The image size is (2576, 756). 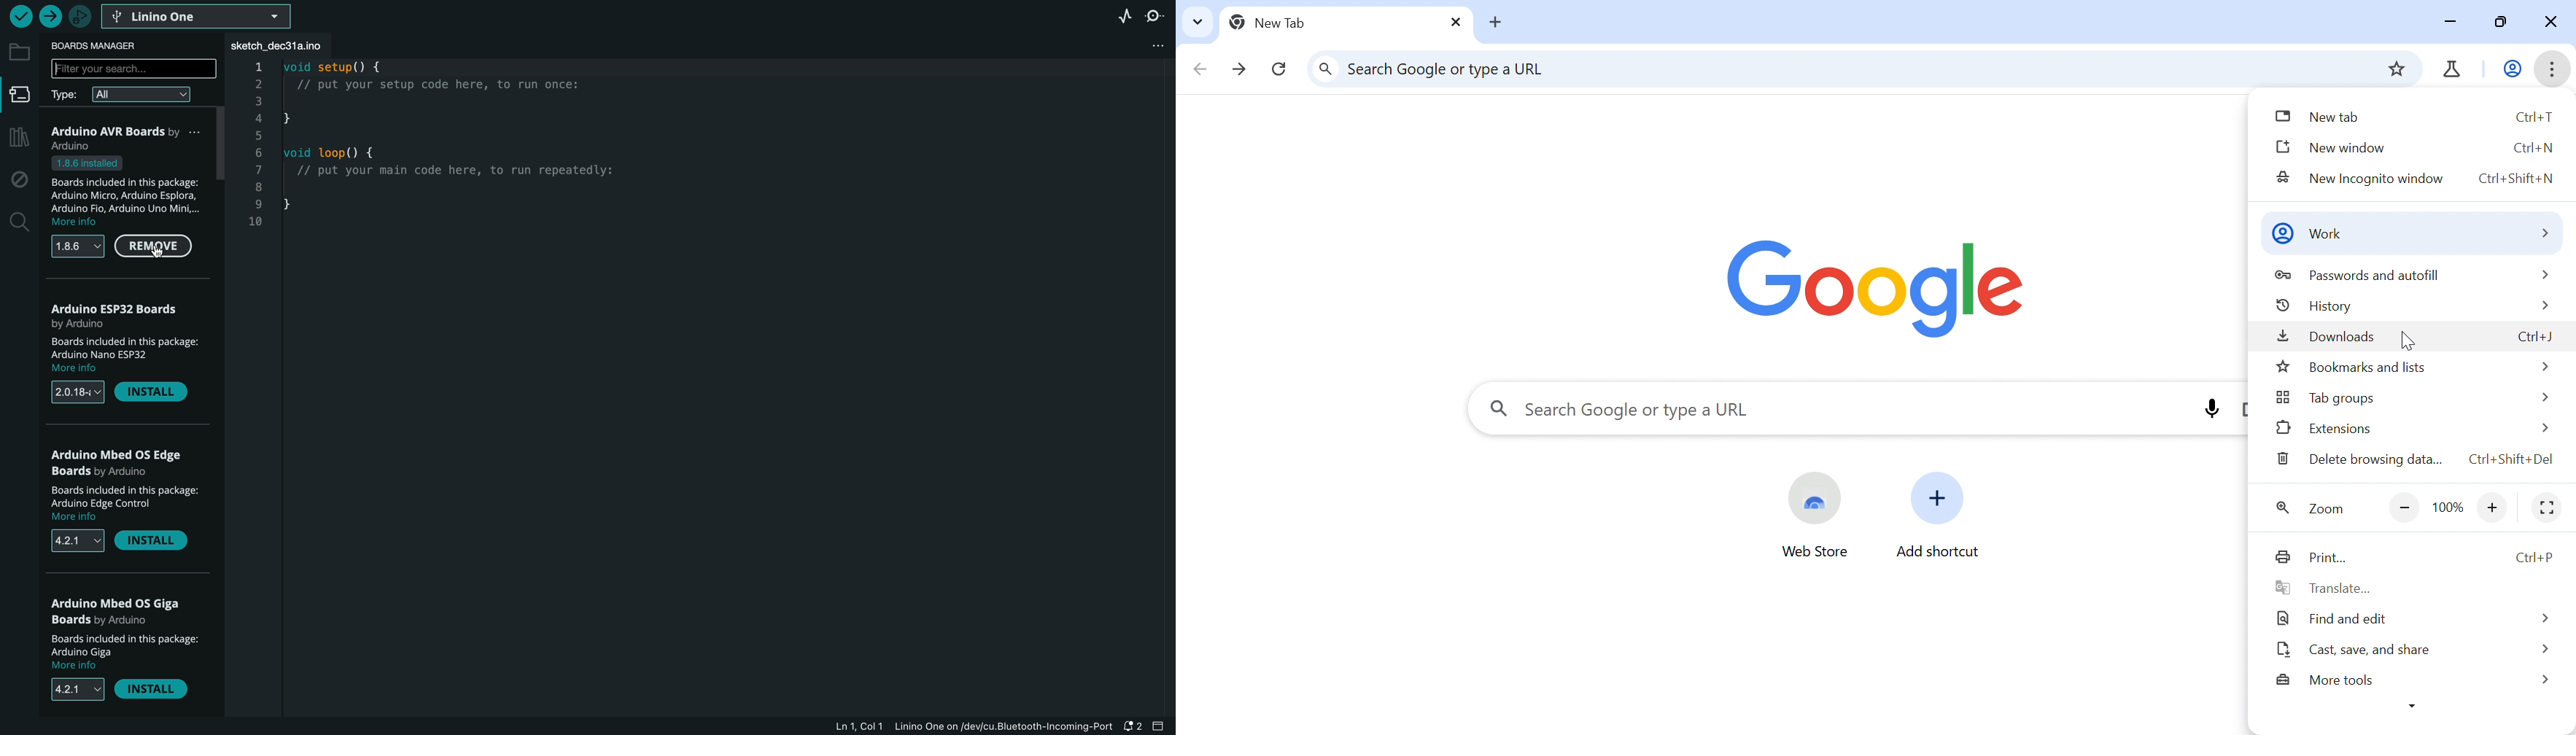 I want to click on Web store, so click(x=1815, y=499).